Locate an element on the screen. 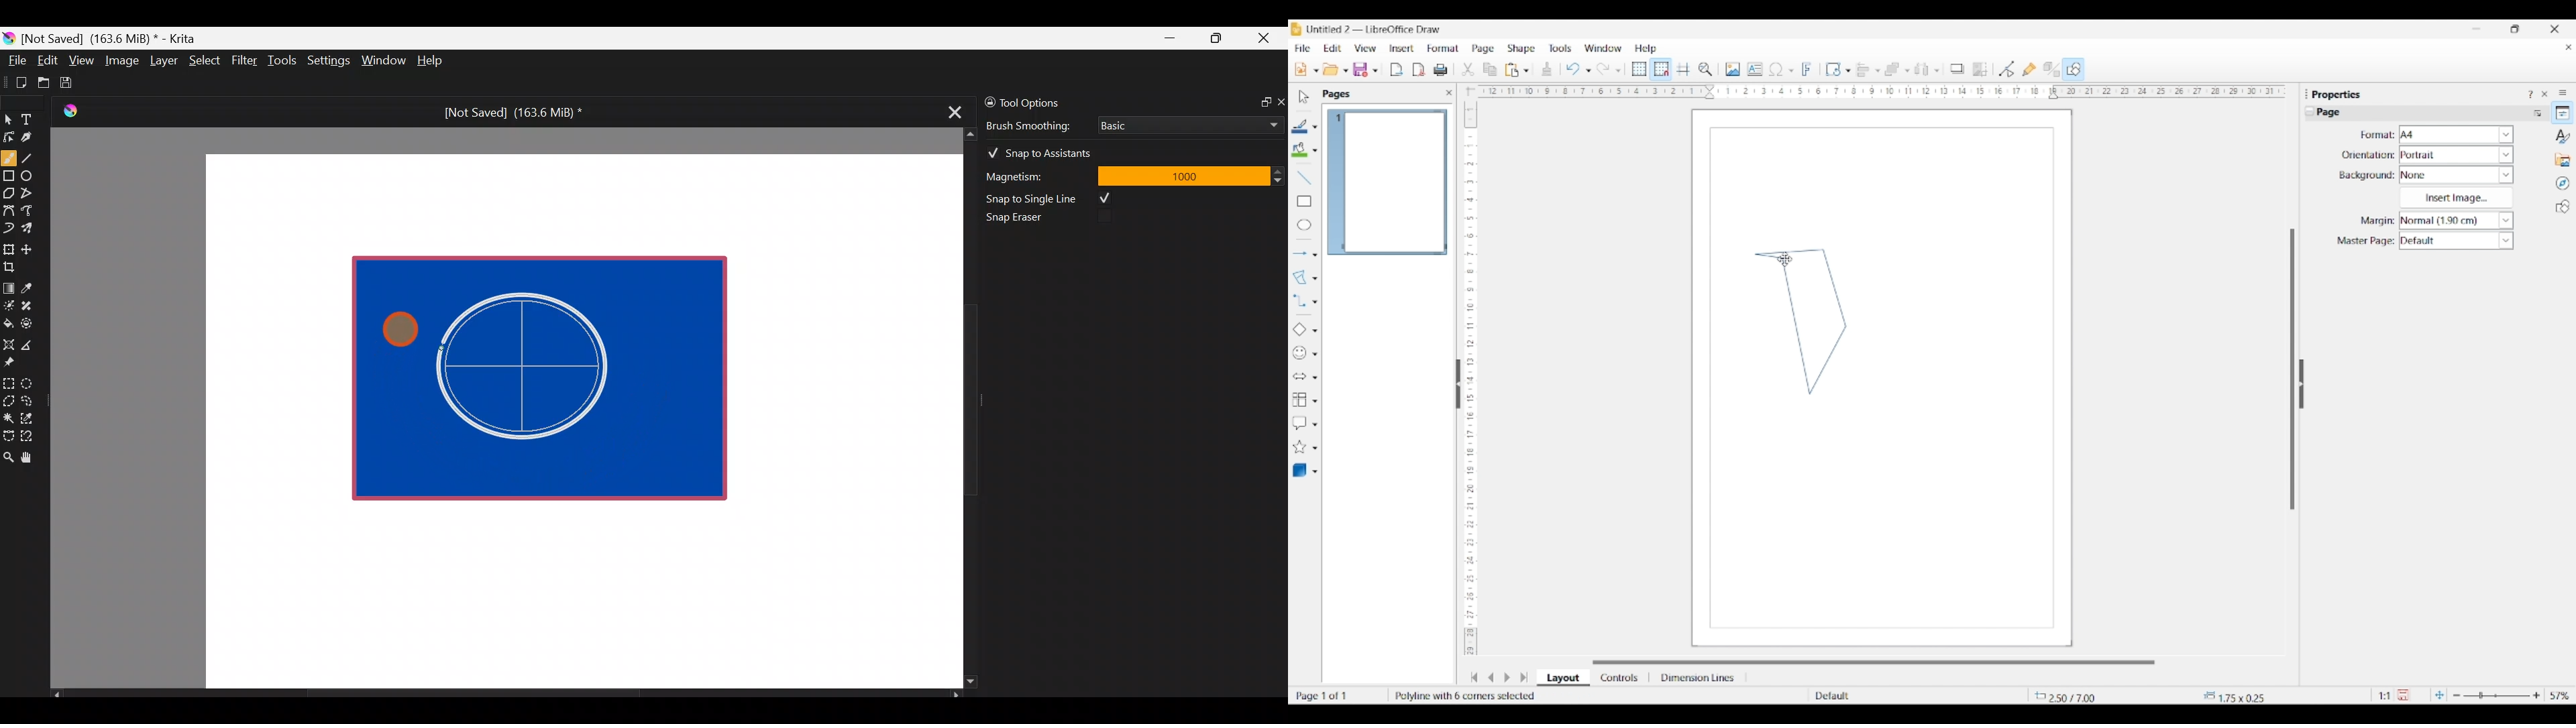 The width and height of the screenshot is (2576, 728). Tool options is located at coordinates (1042, 103).